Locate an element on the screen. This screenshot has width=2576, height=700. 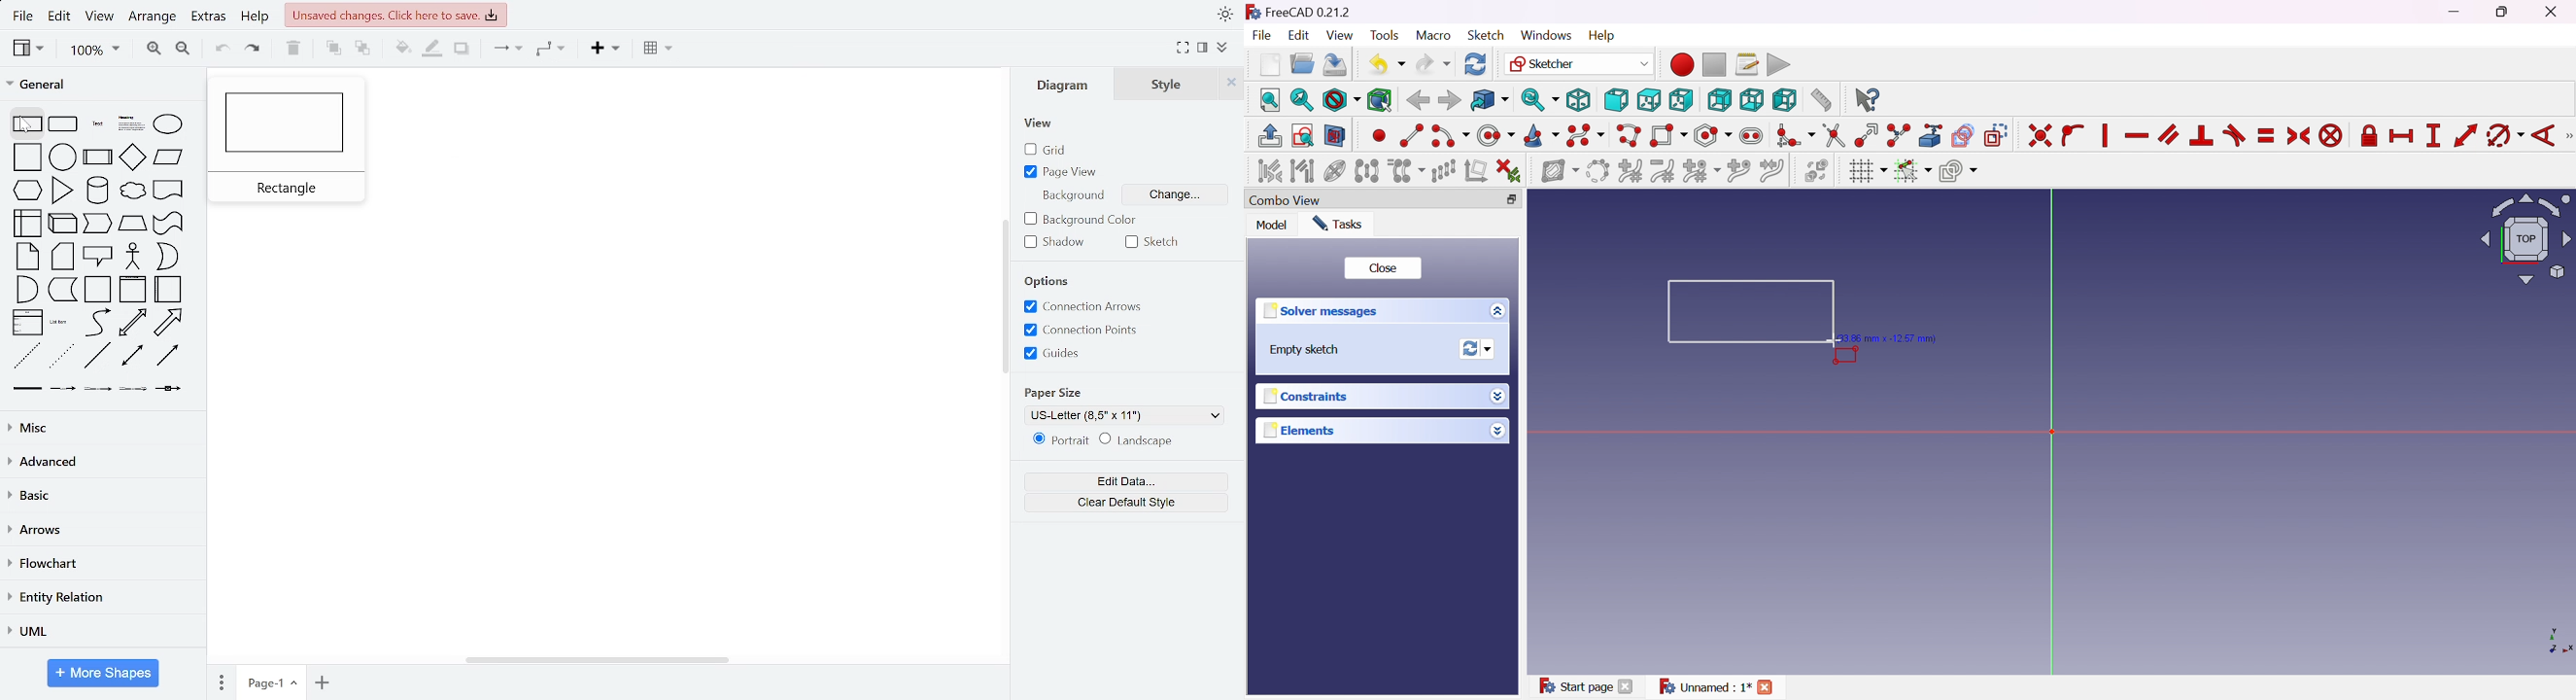
Bounding box is located at coordinates (1381, 101).